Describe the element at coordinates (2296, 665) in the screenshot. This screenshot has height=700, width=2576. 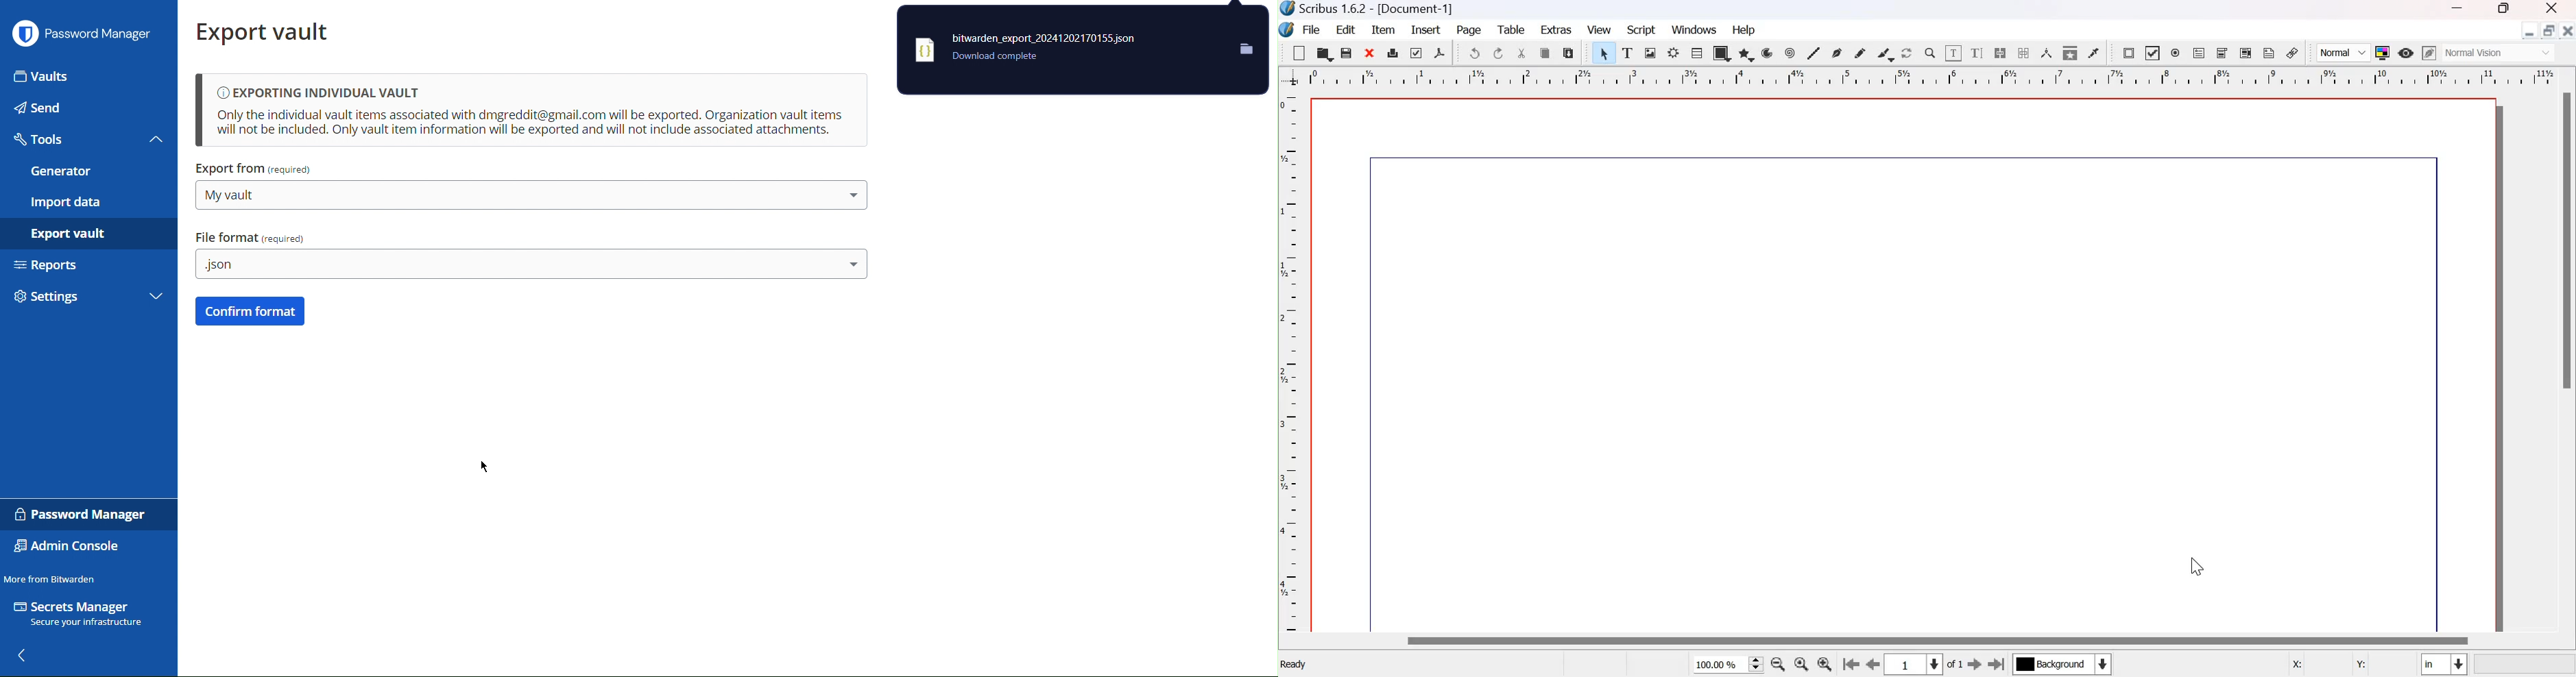
I see `X:` at that location.